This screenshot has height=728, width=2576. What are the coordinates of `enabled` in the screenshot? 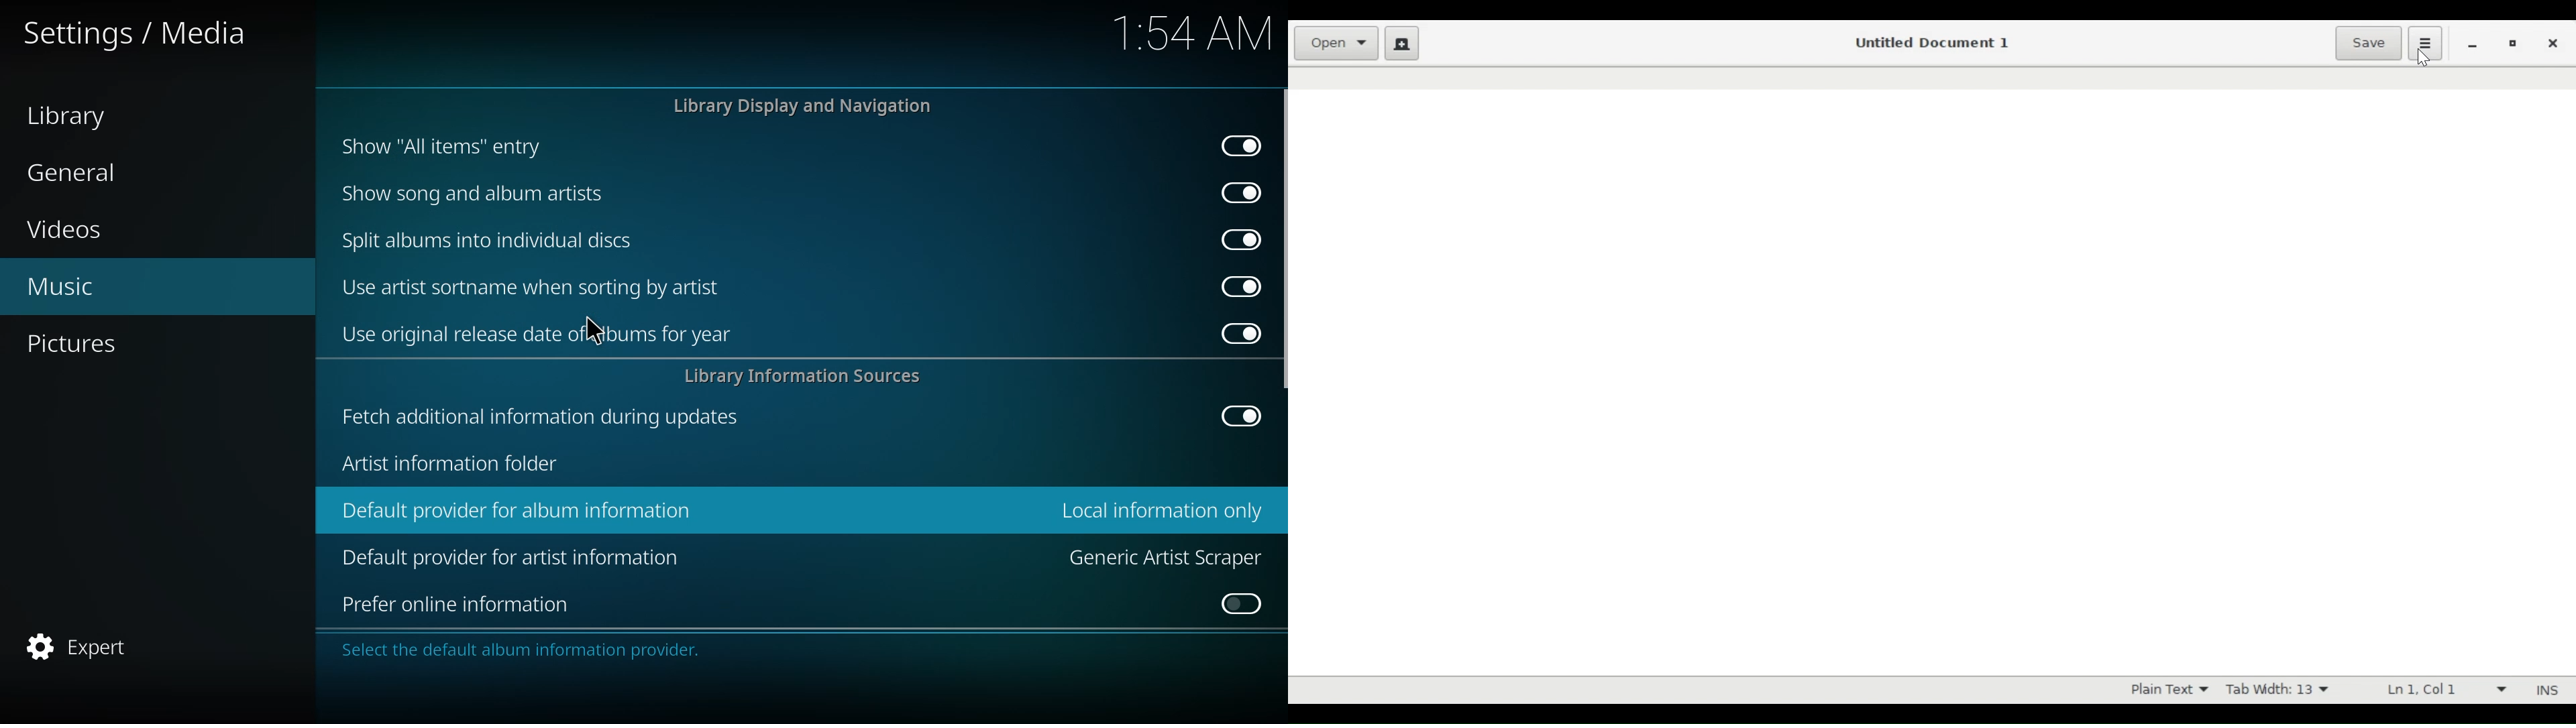 It's located at (1232, 334).